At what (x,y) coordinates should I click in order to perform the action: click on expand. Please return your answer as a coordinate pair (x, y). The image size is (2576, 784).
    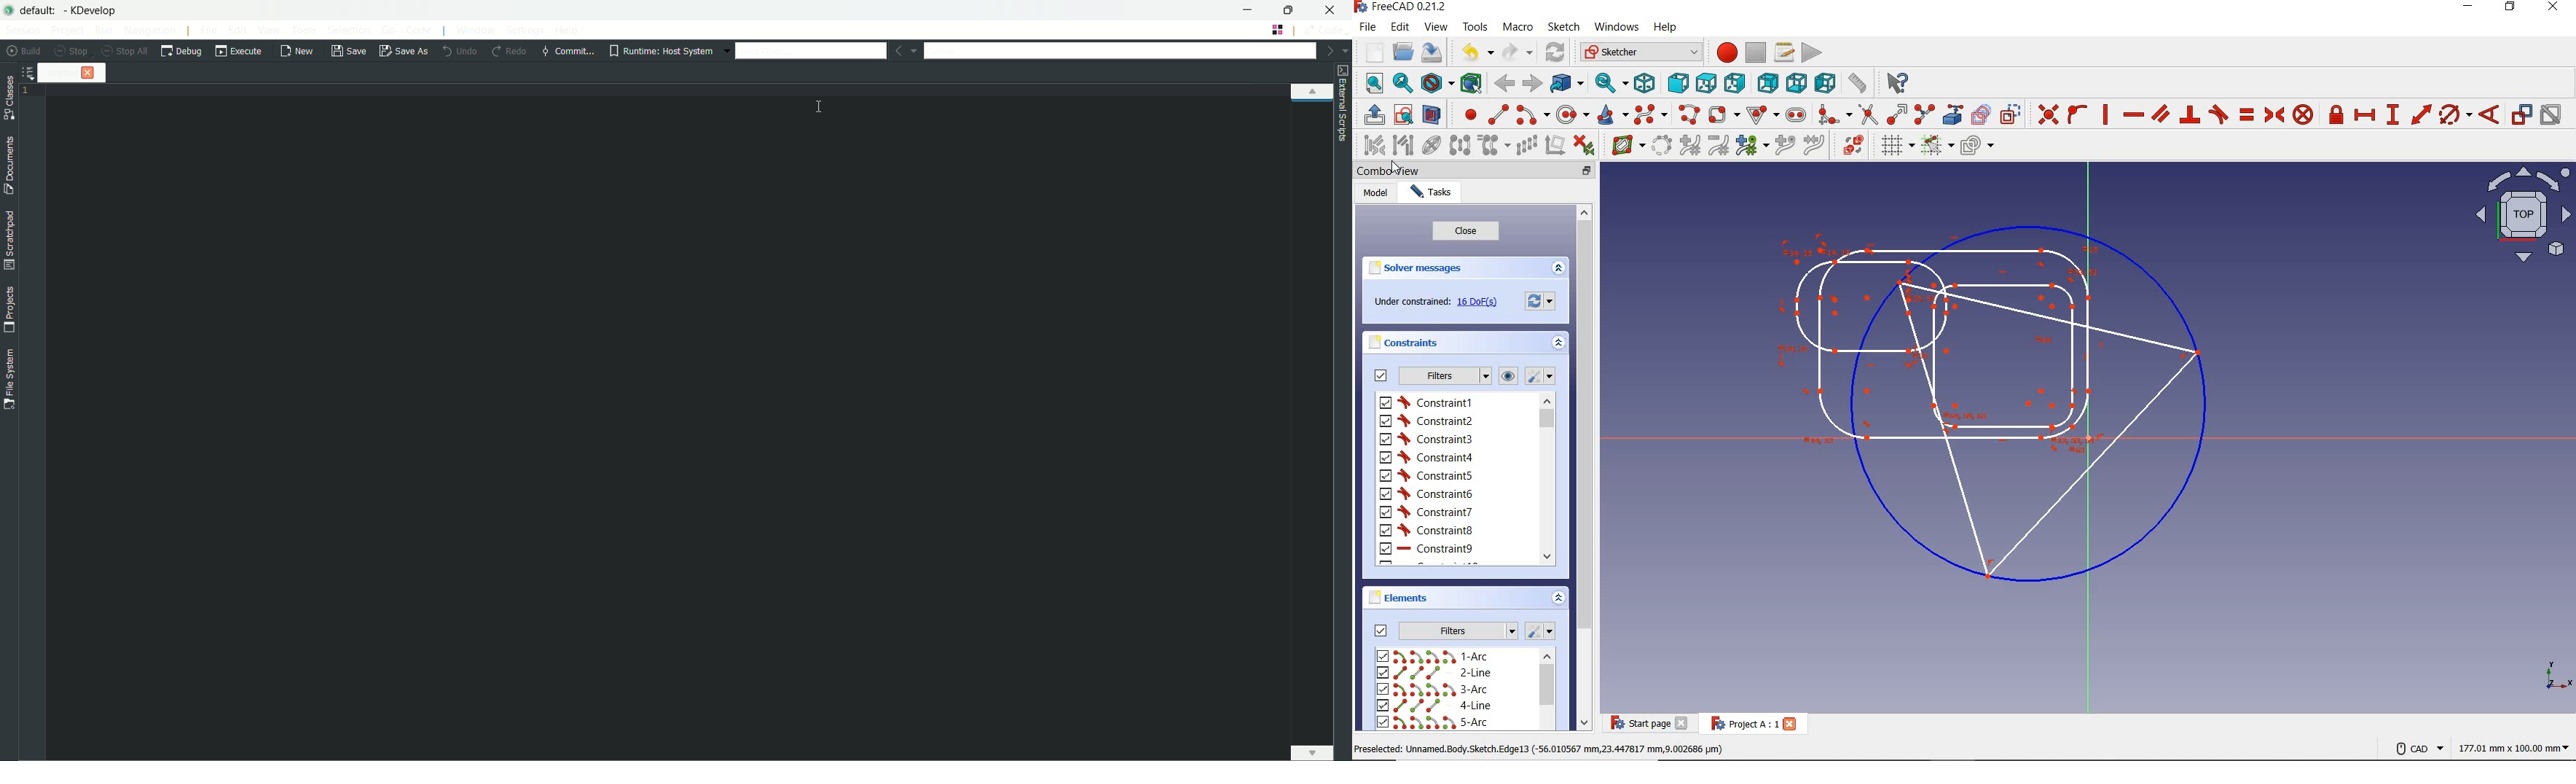
    Looking at the image, I should click on (1558, 598).